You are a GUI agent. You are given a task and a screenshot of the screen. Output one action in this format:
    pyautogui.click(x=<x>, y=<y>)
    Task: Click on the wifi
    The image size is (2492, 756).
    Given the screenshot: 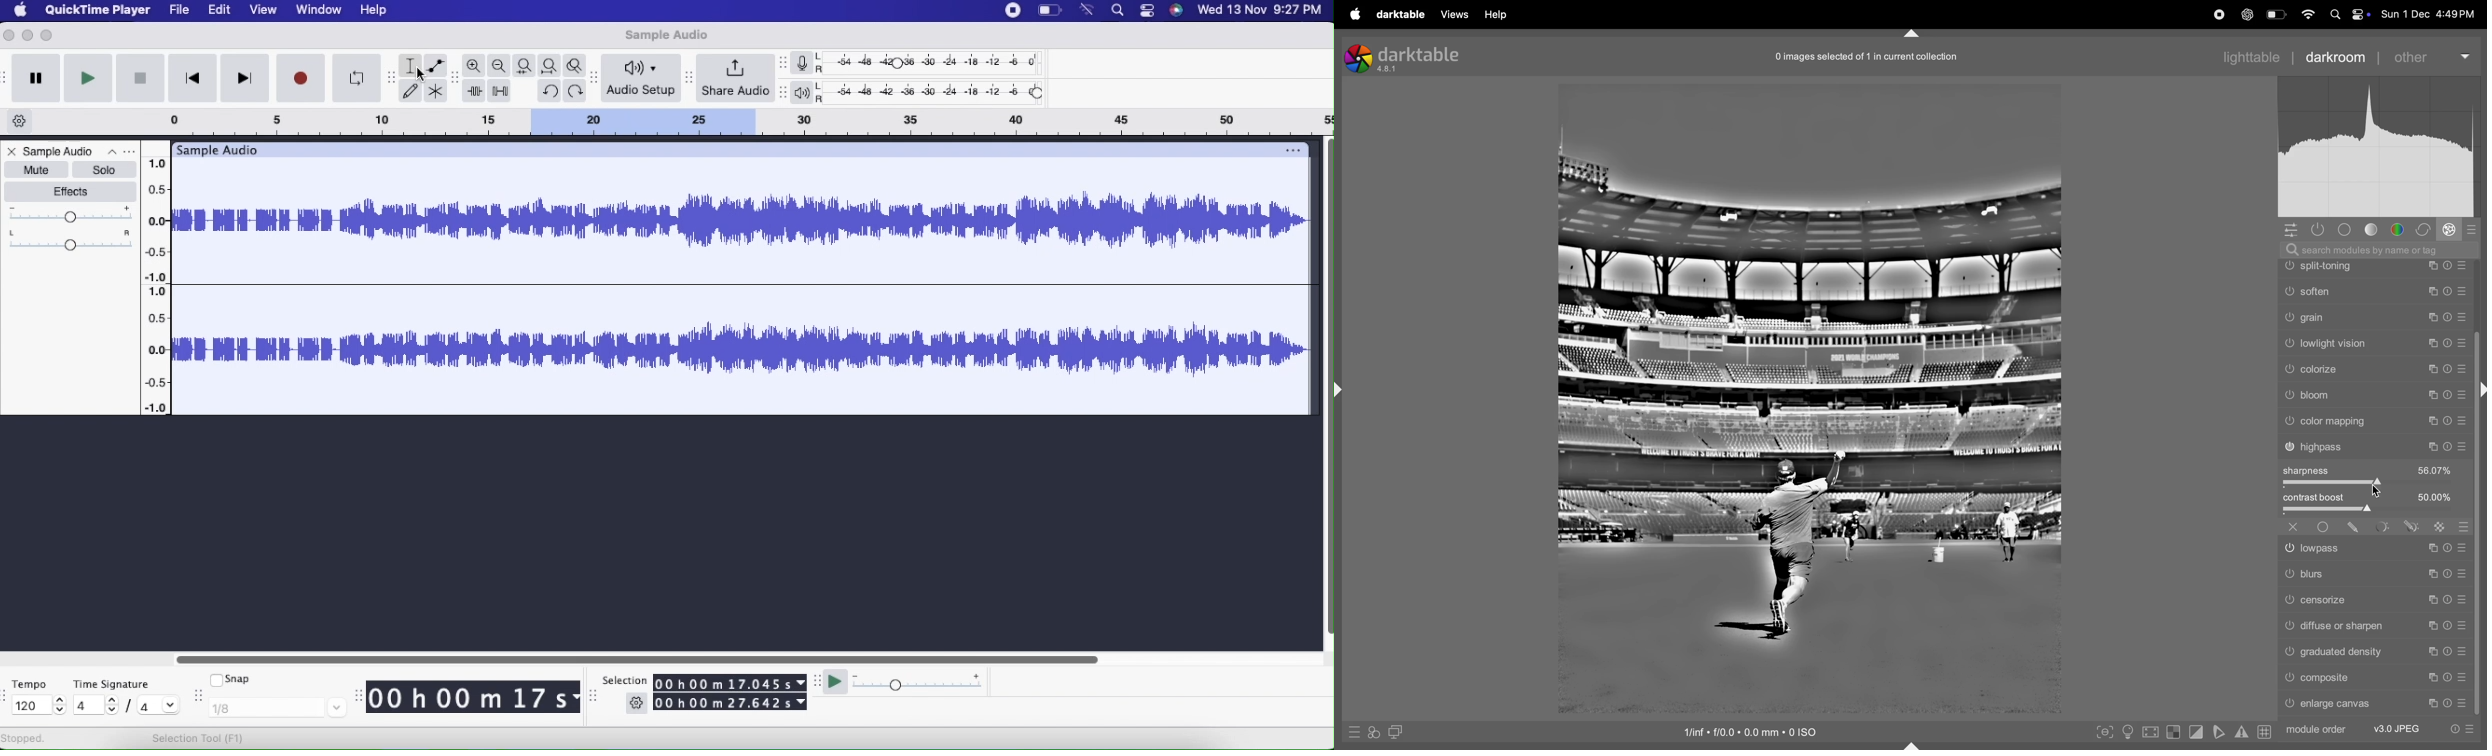 What is the action you would take?
    pyautogui.click(x=2307, y=15)
    